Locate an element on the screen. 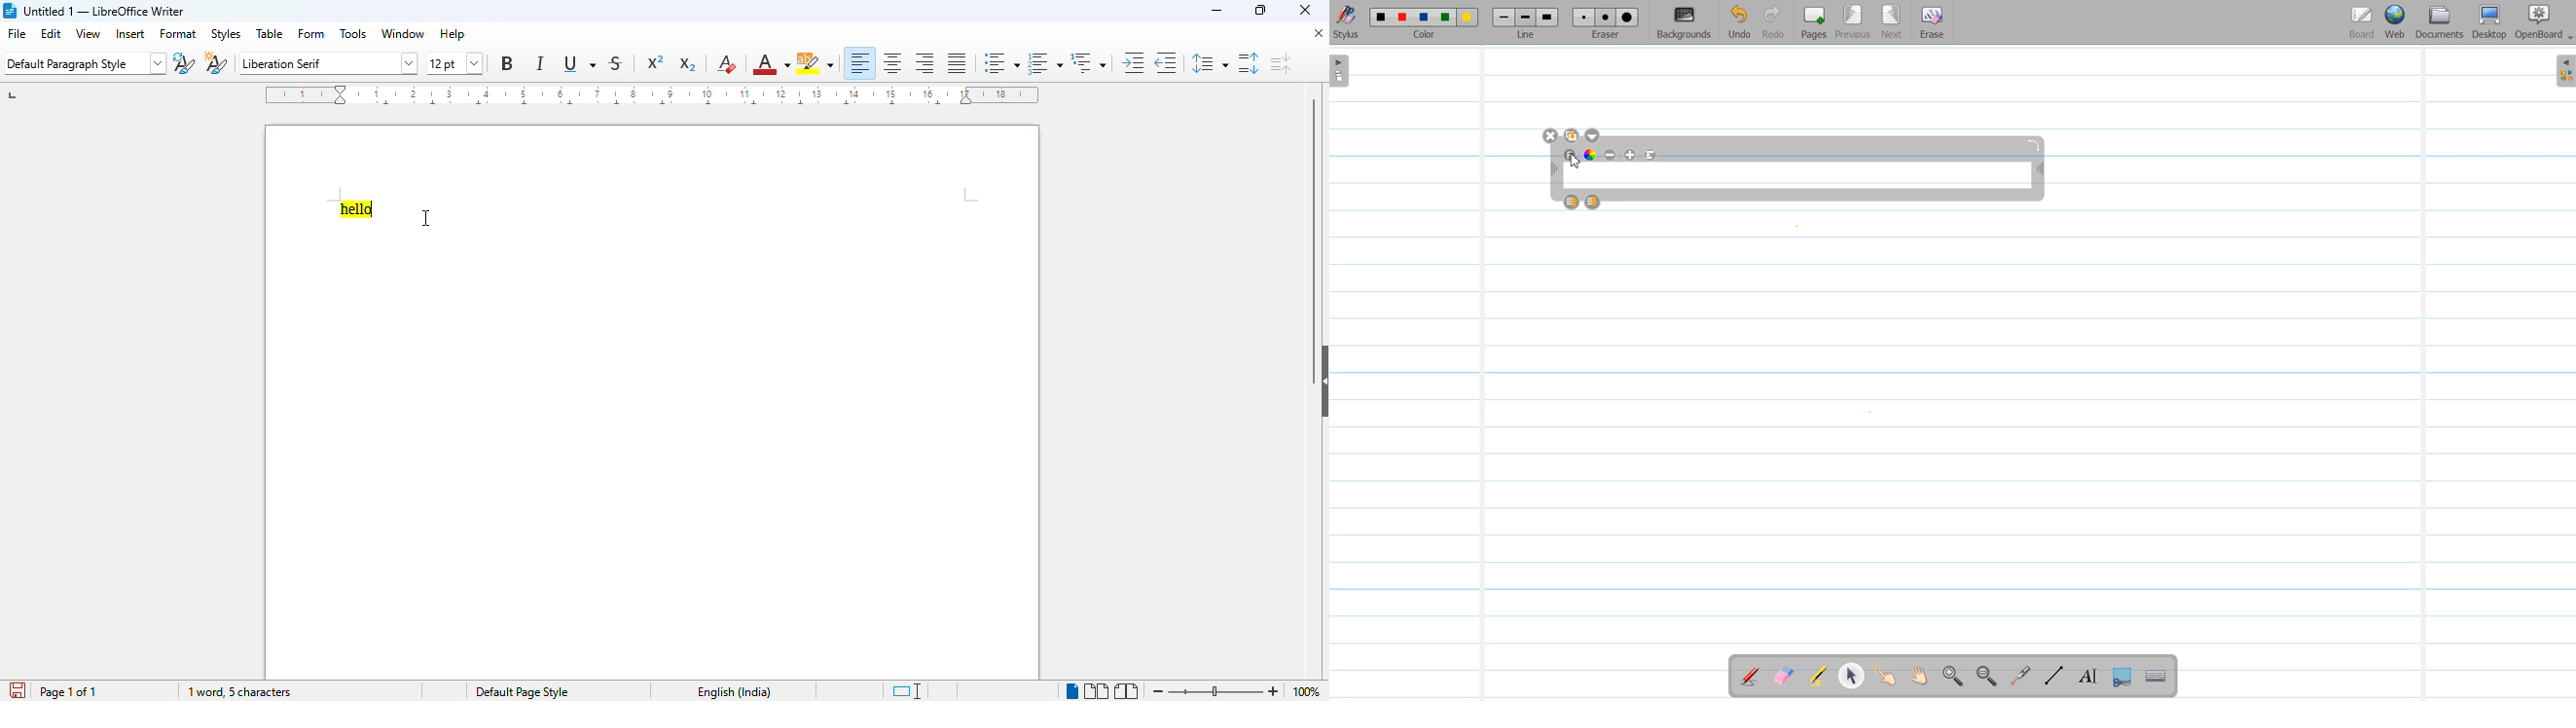 This screenshot has width=2576, height=728. 1 word, 5 characters is located at coordinates (239, 692).